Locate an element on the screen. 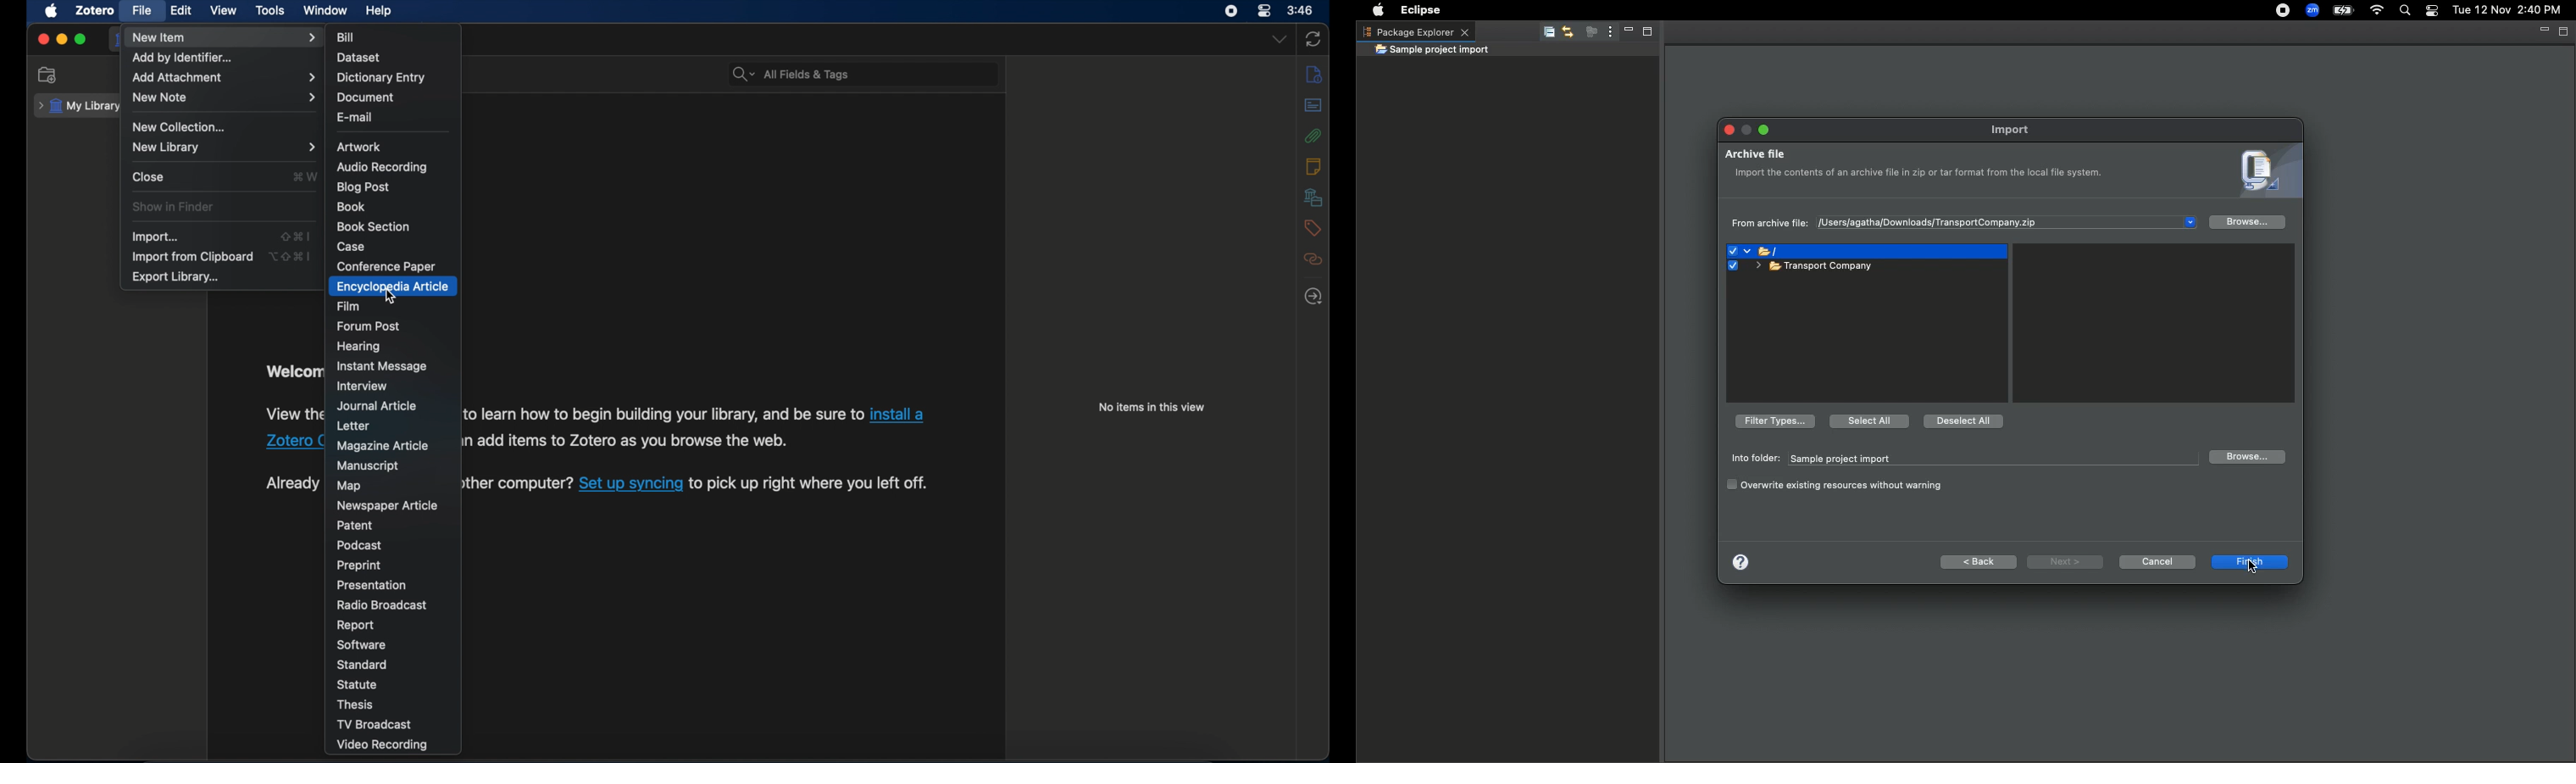  statue is located at coordinates (357, 684).